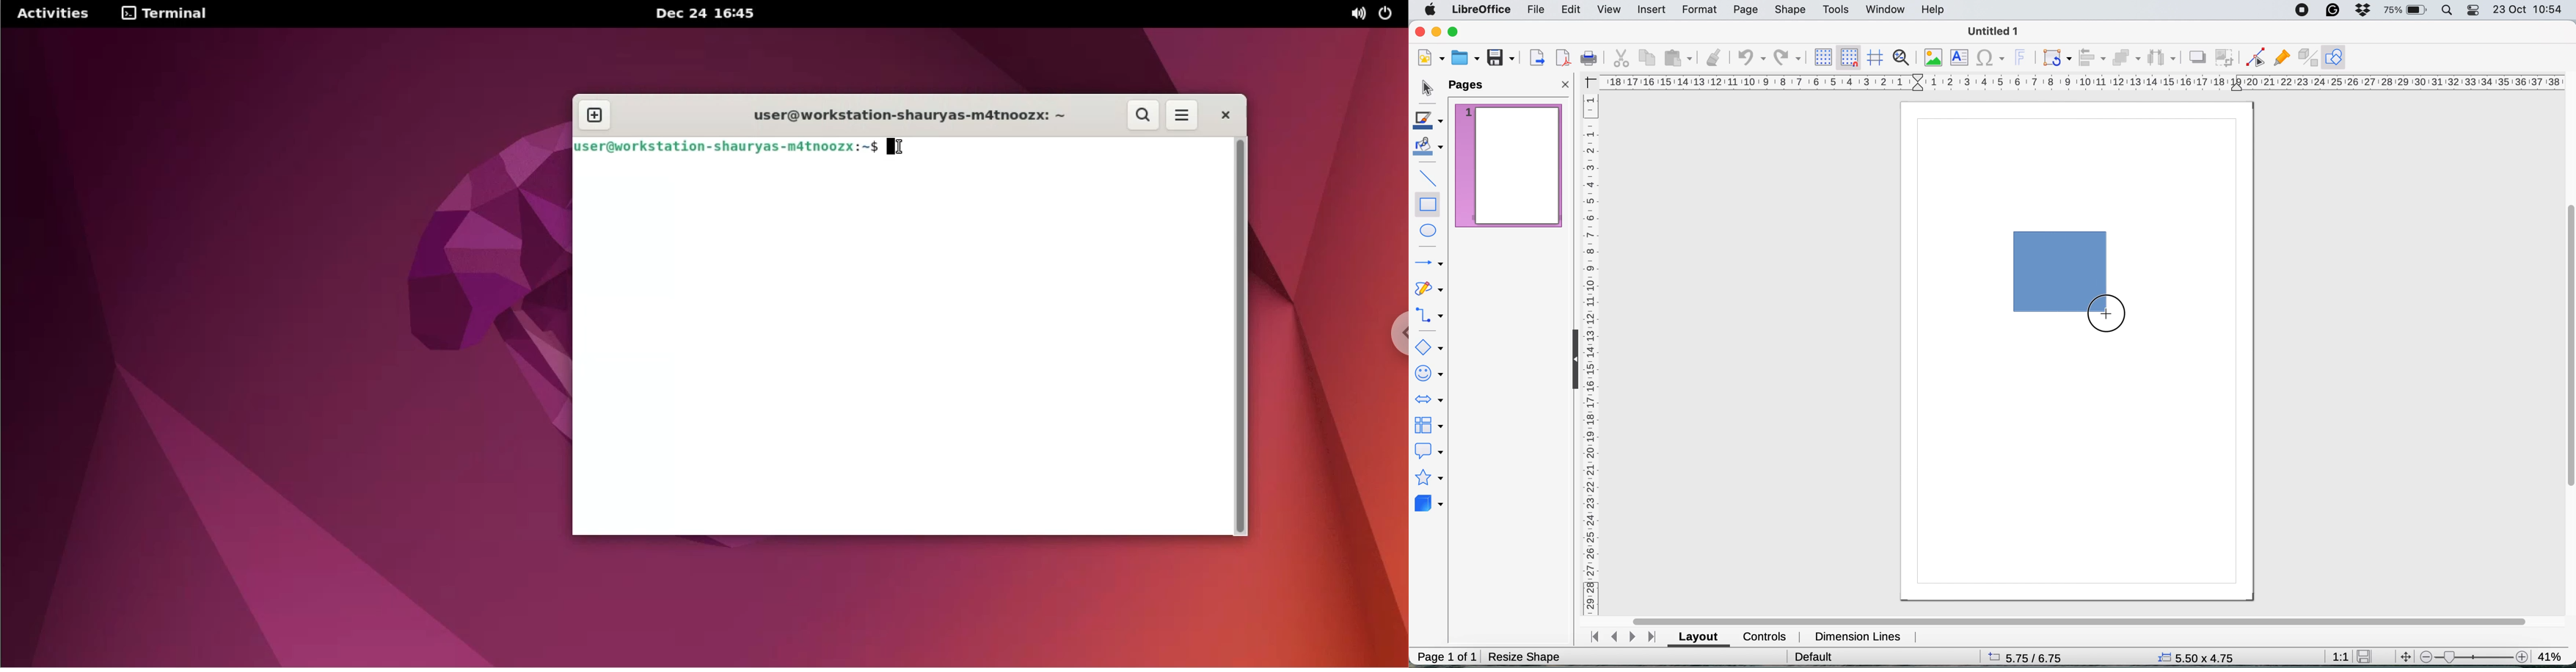 Image resolution: width=2576 pixels, height=672 pixels. I want to click on dropbox, so click(2362, 10).